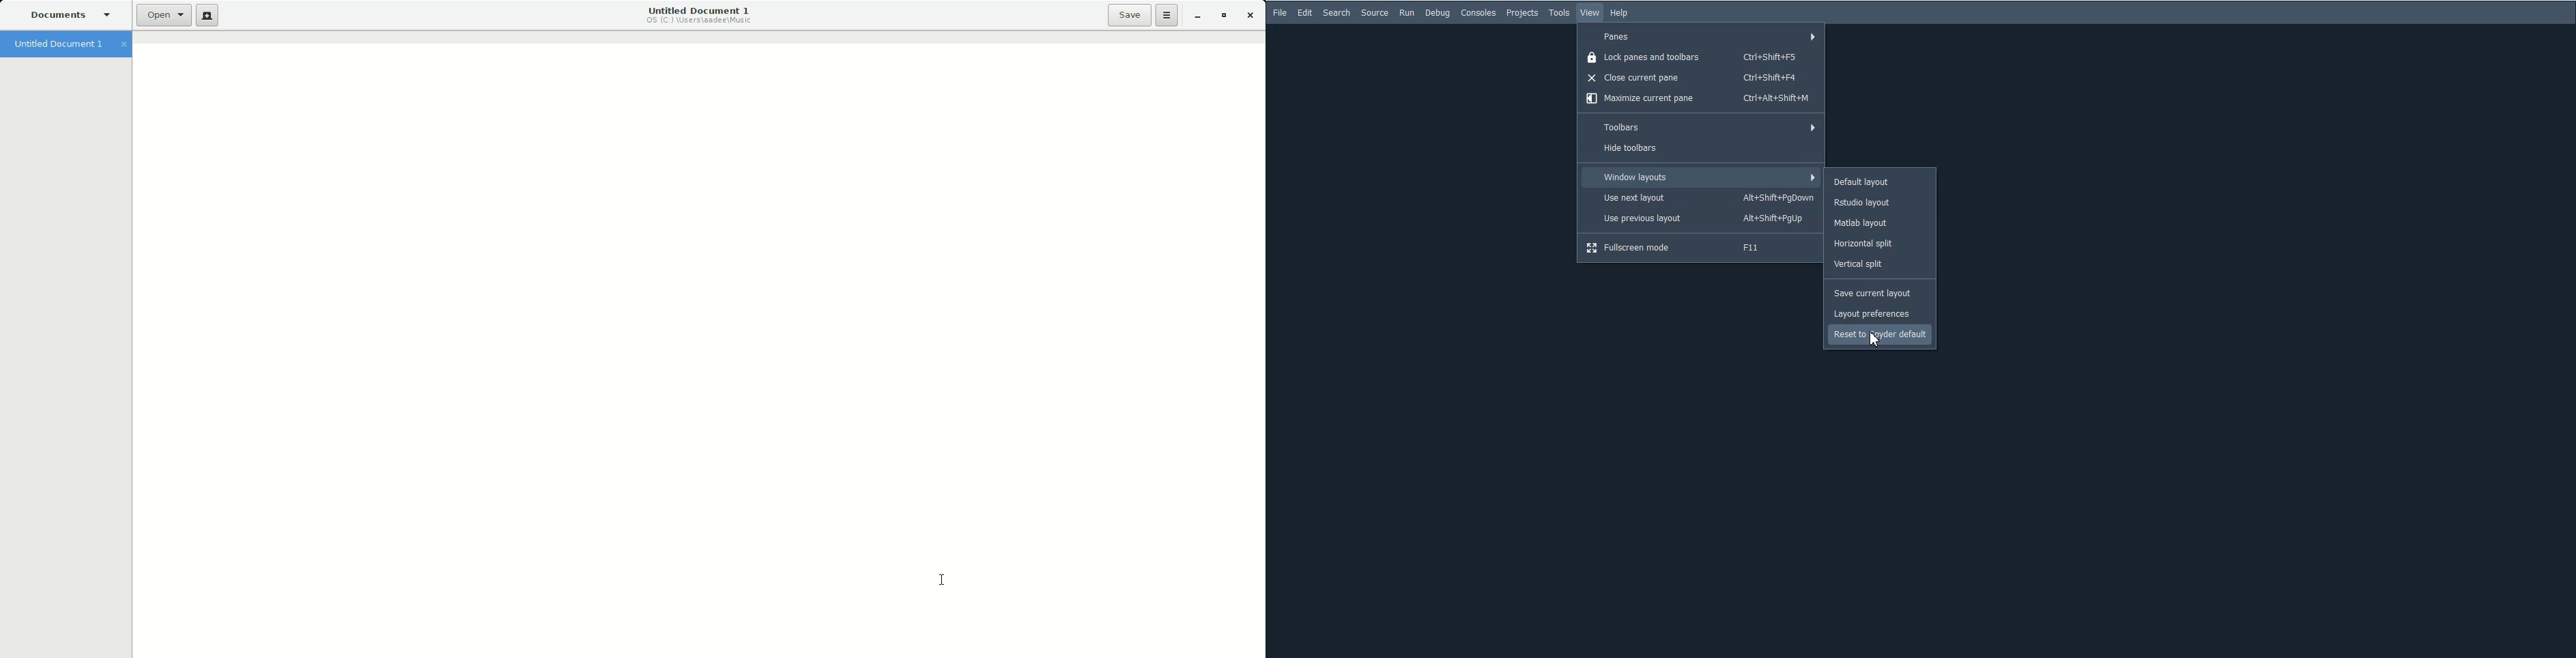  What do you see at coordinates (699, 16) in the screenshot?
I see `Untitled Document 1` at bounding box center [699, 16].